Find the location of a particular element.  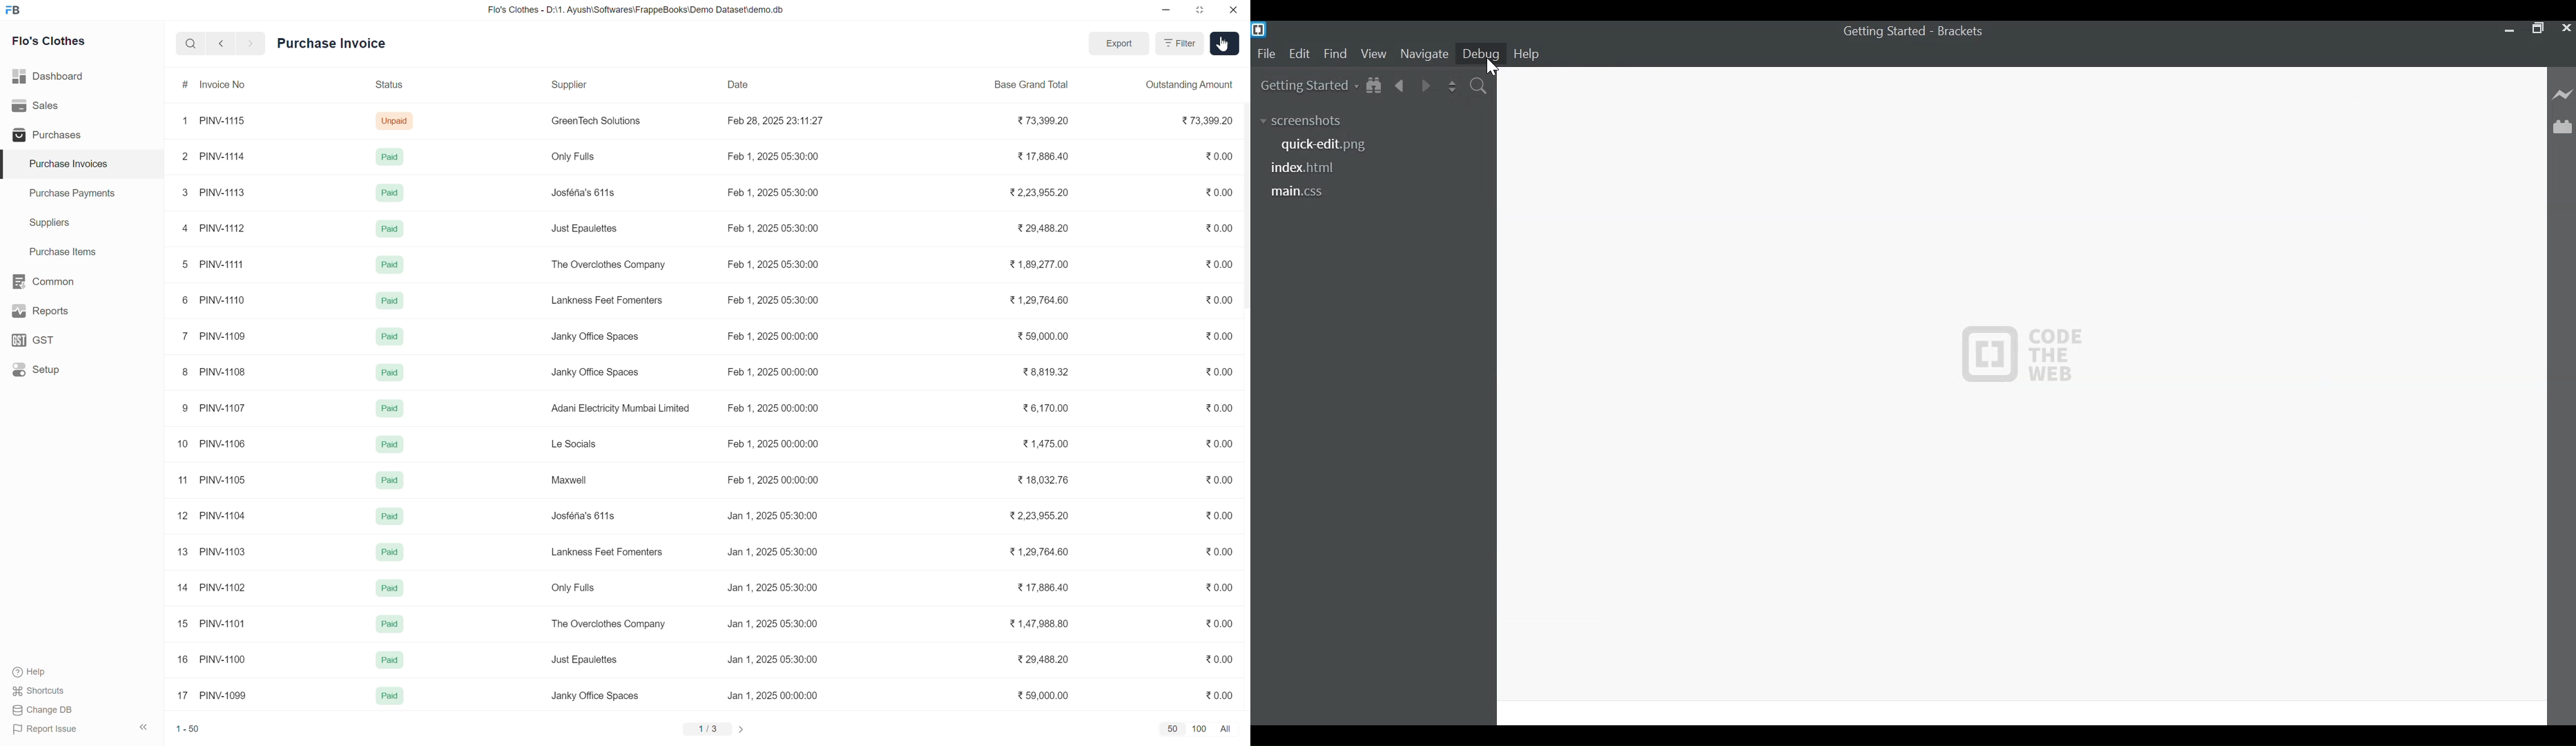

Purchases is located at coordinates (44, 135).